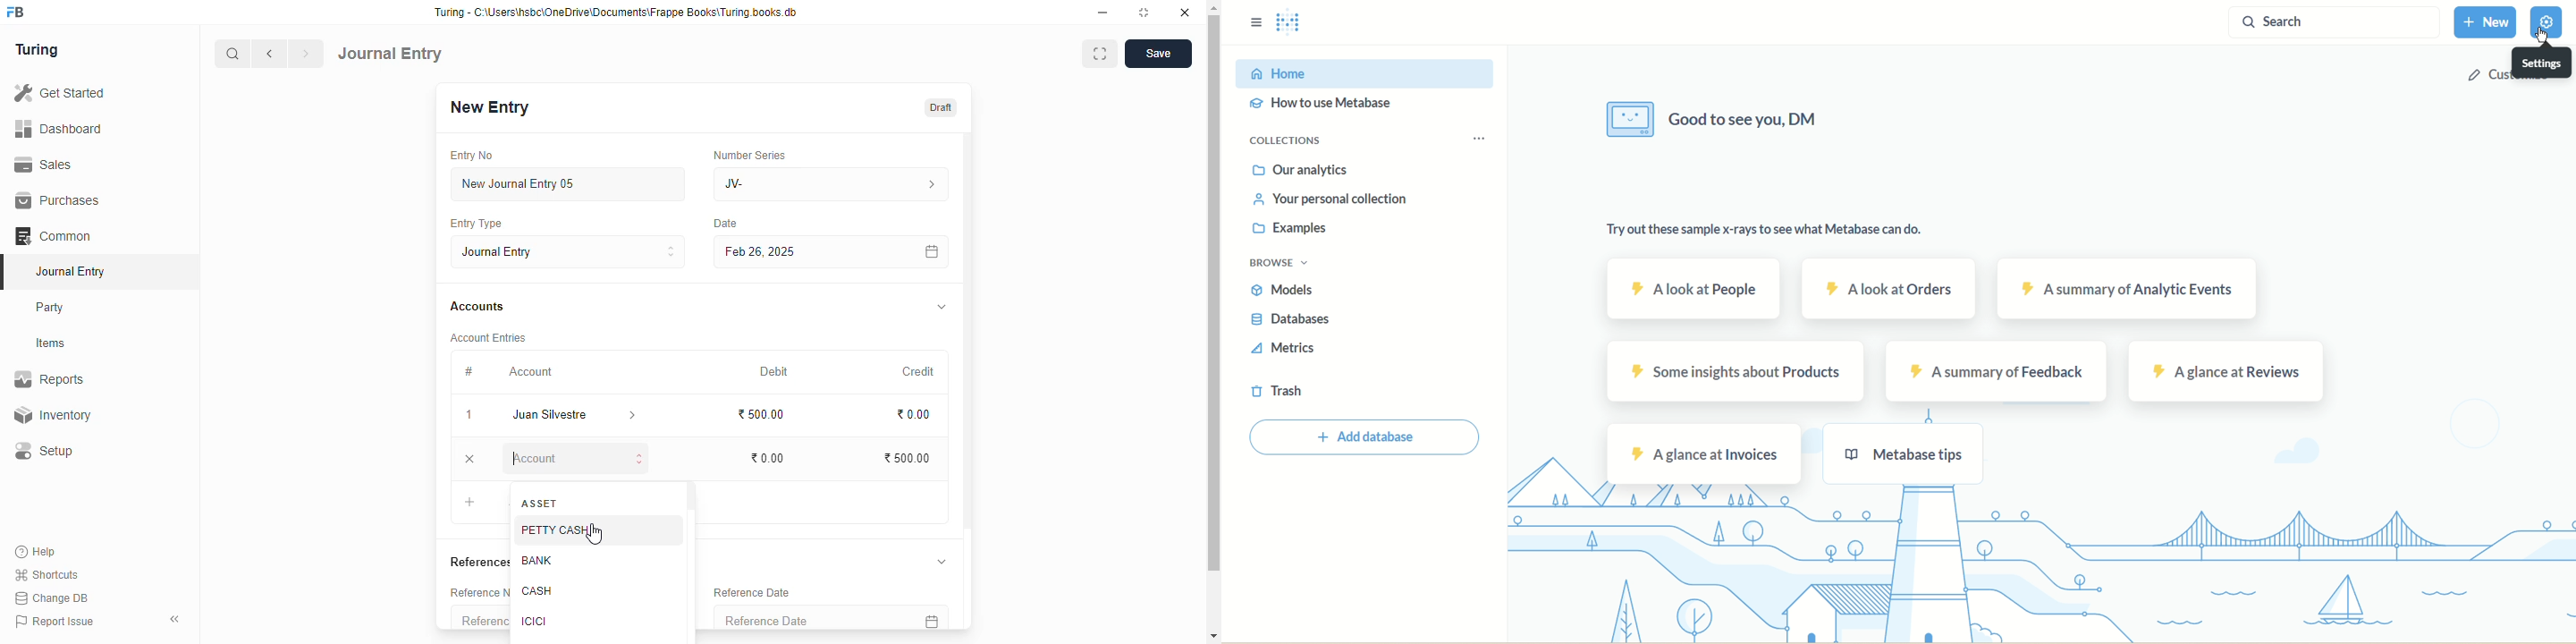 This screenshot has height=644, width=2576. I want to click on common, so click(55, 236).